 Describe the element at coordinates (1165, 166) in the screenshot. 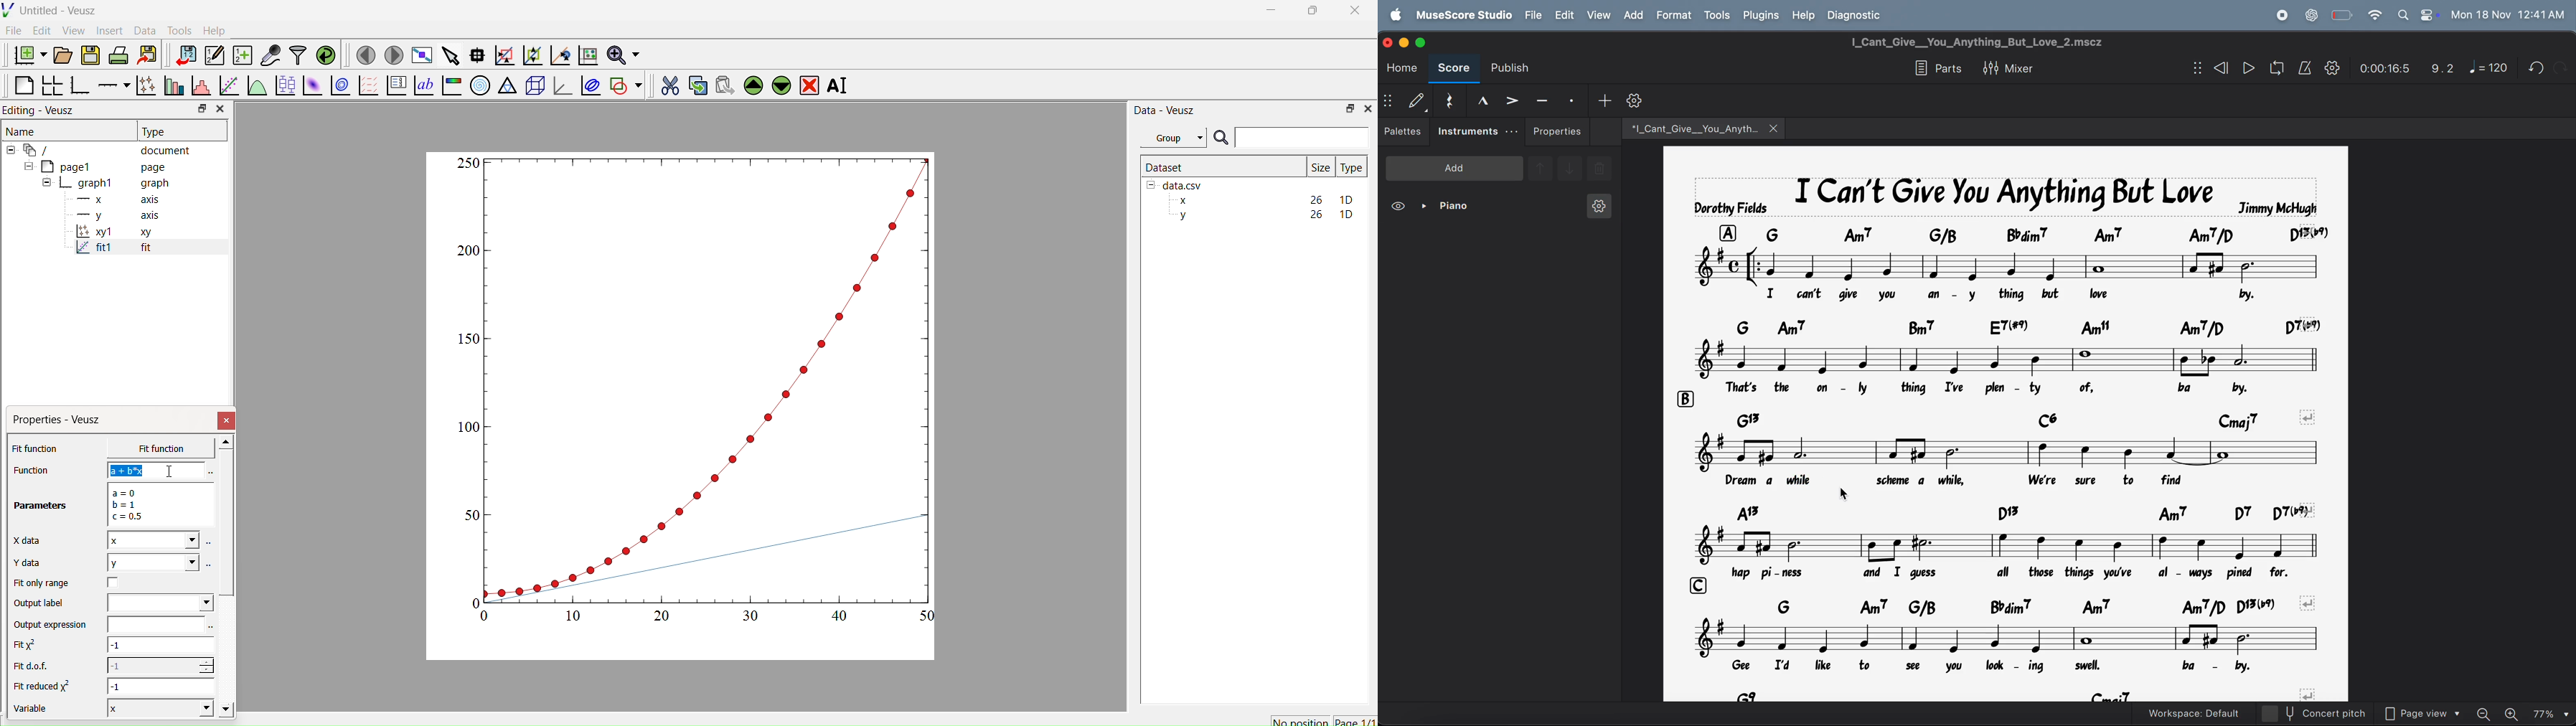

I see `Dataset` at that location.